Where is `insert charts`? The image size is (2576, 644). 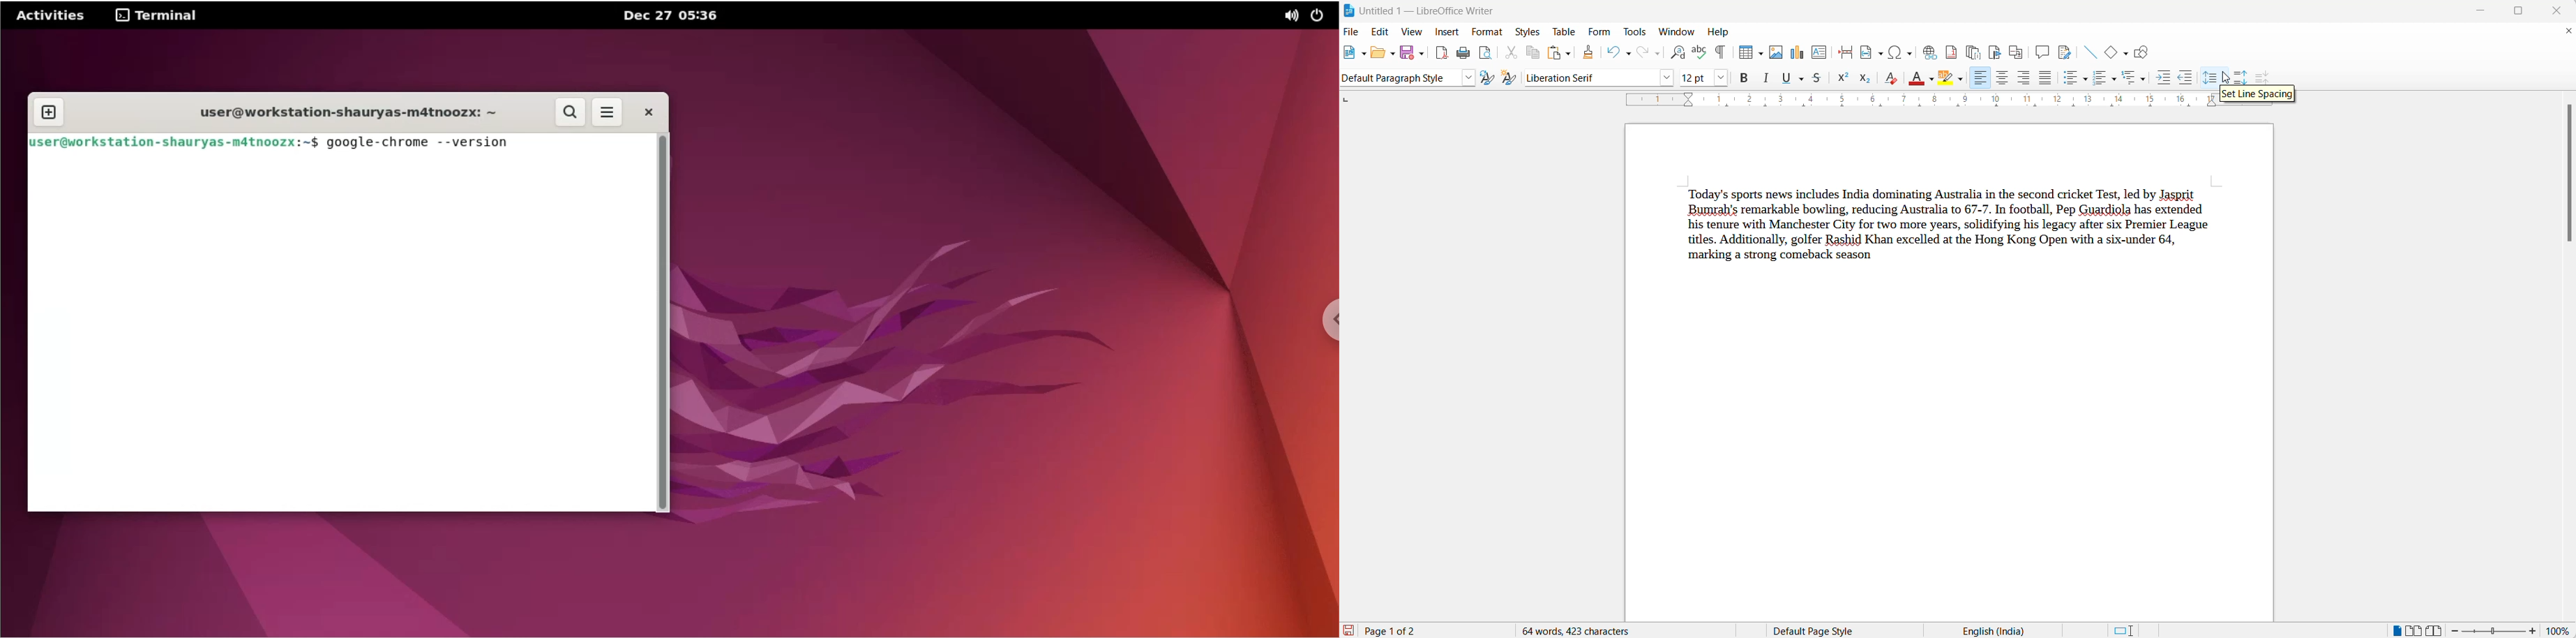
insert charts is located at coordinates (1796, 53).